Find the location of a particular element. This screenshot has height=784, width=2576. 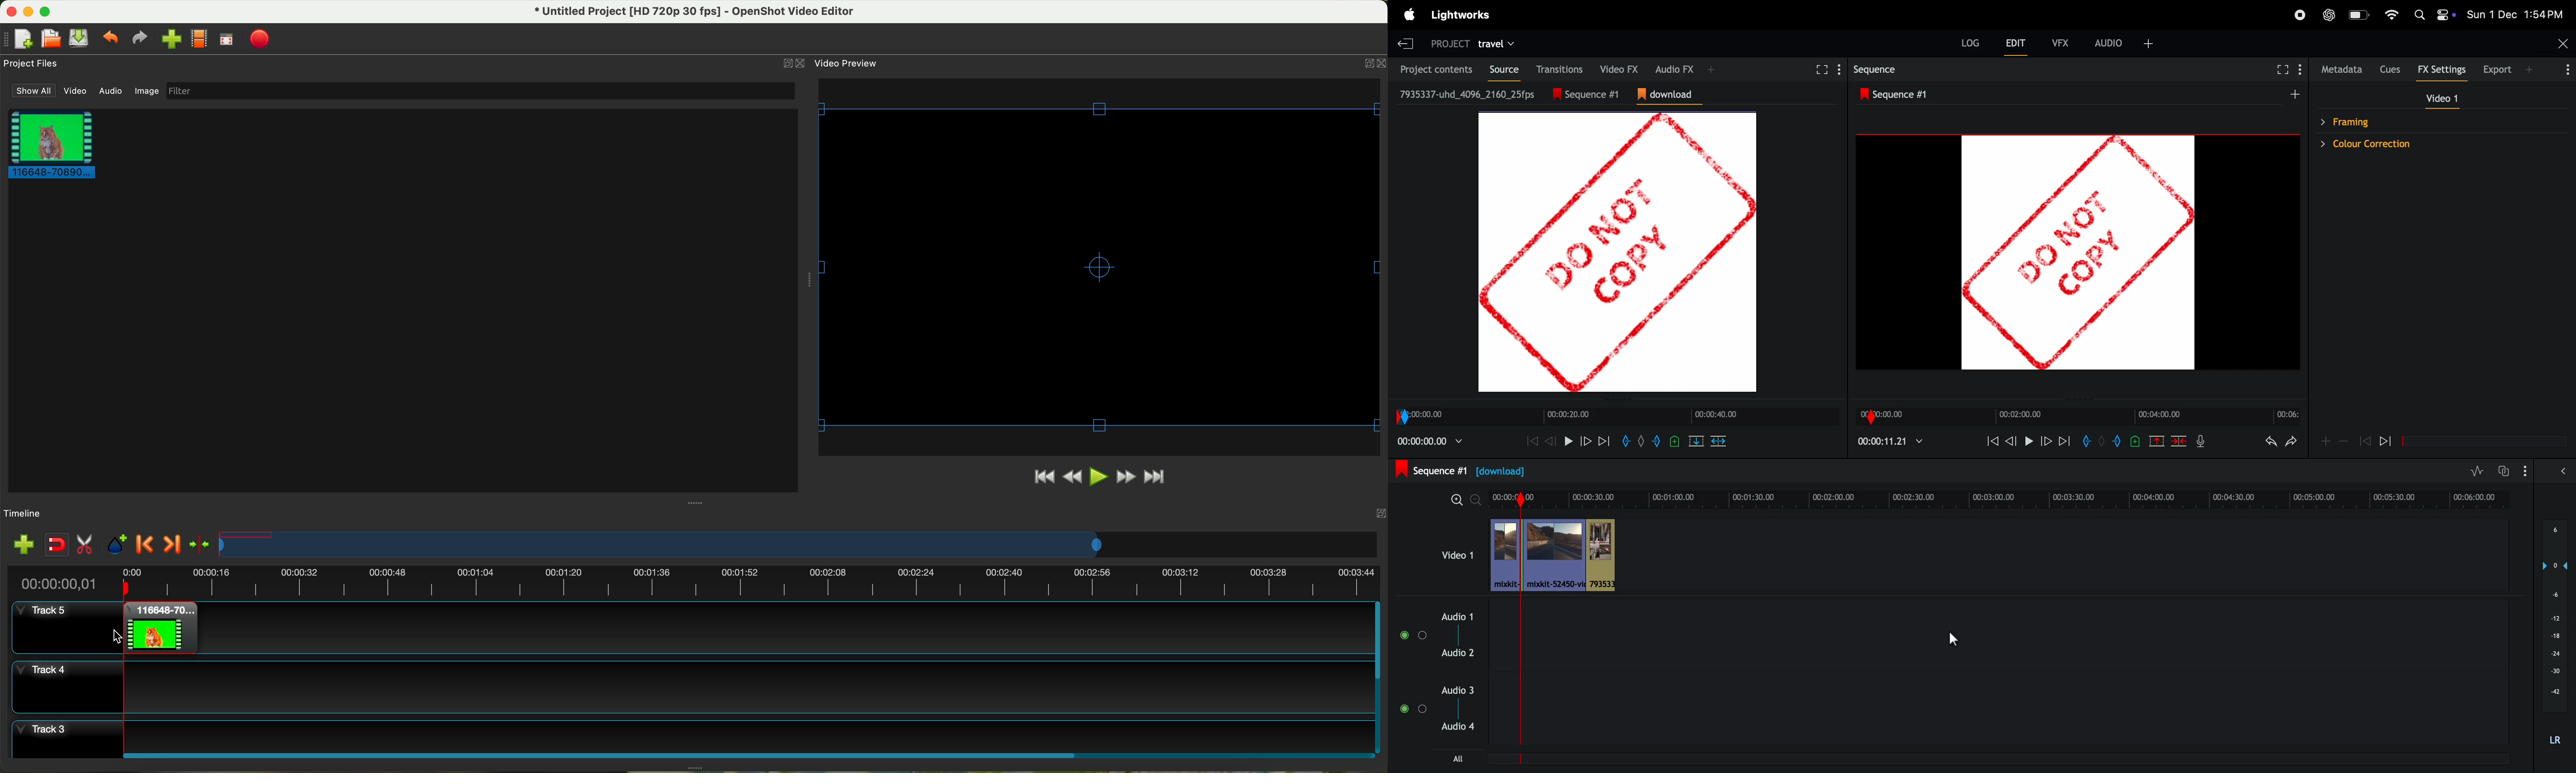

project contents is located at coordinates (1432, 68).